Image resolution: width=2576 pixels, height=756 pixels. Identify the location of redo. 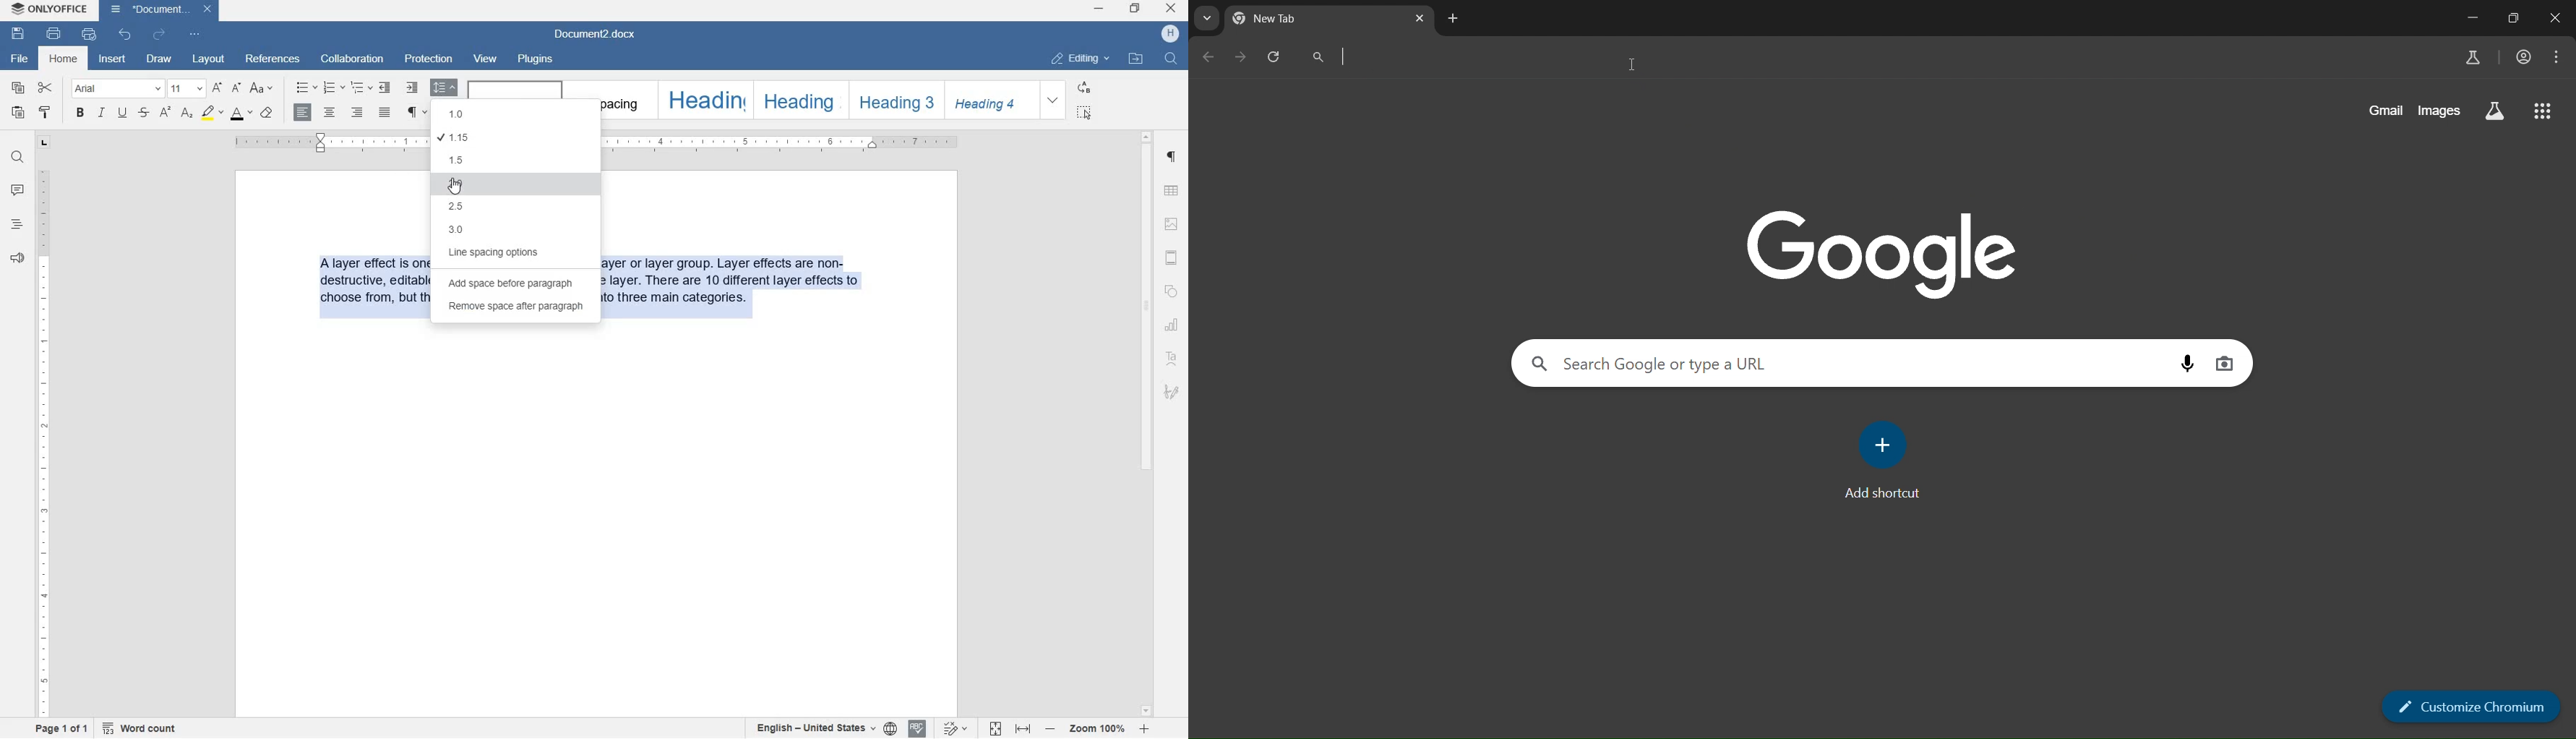
(156, 35).